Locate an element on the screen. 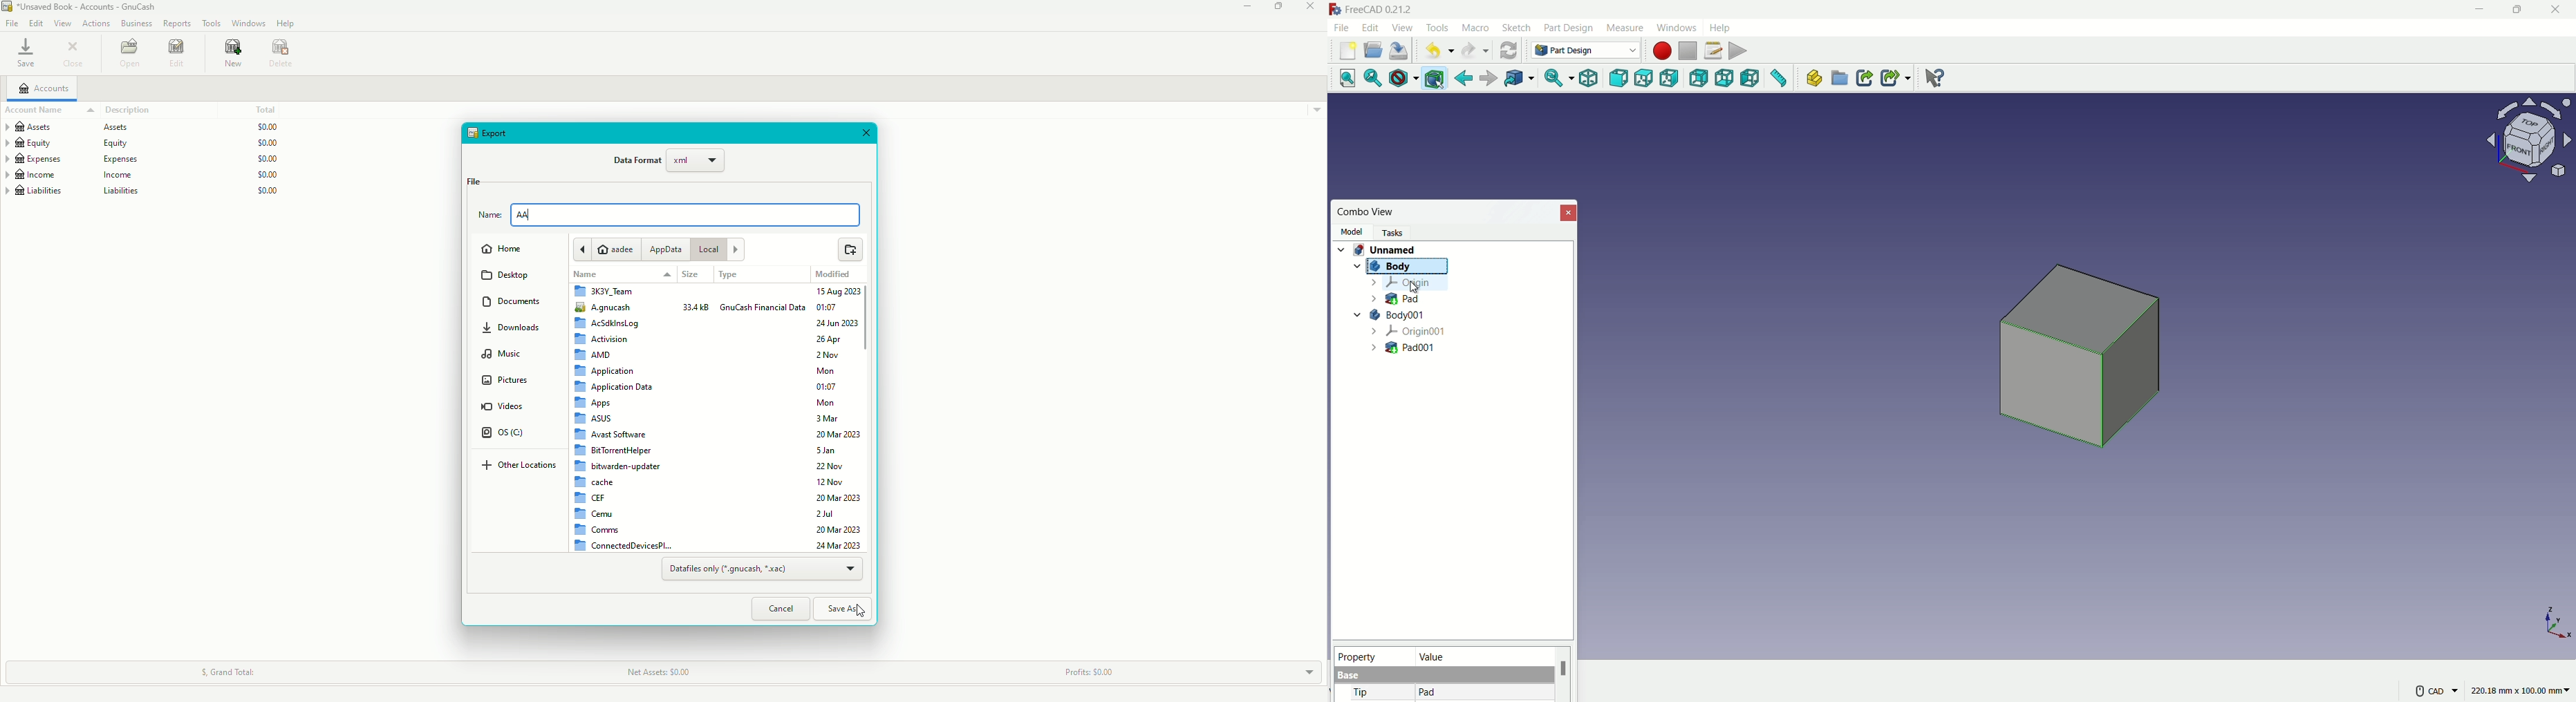  Actions is located at coordinates (95, 24).